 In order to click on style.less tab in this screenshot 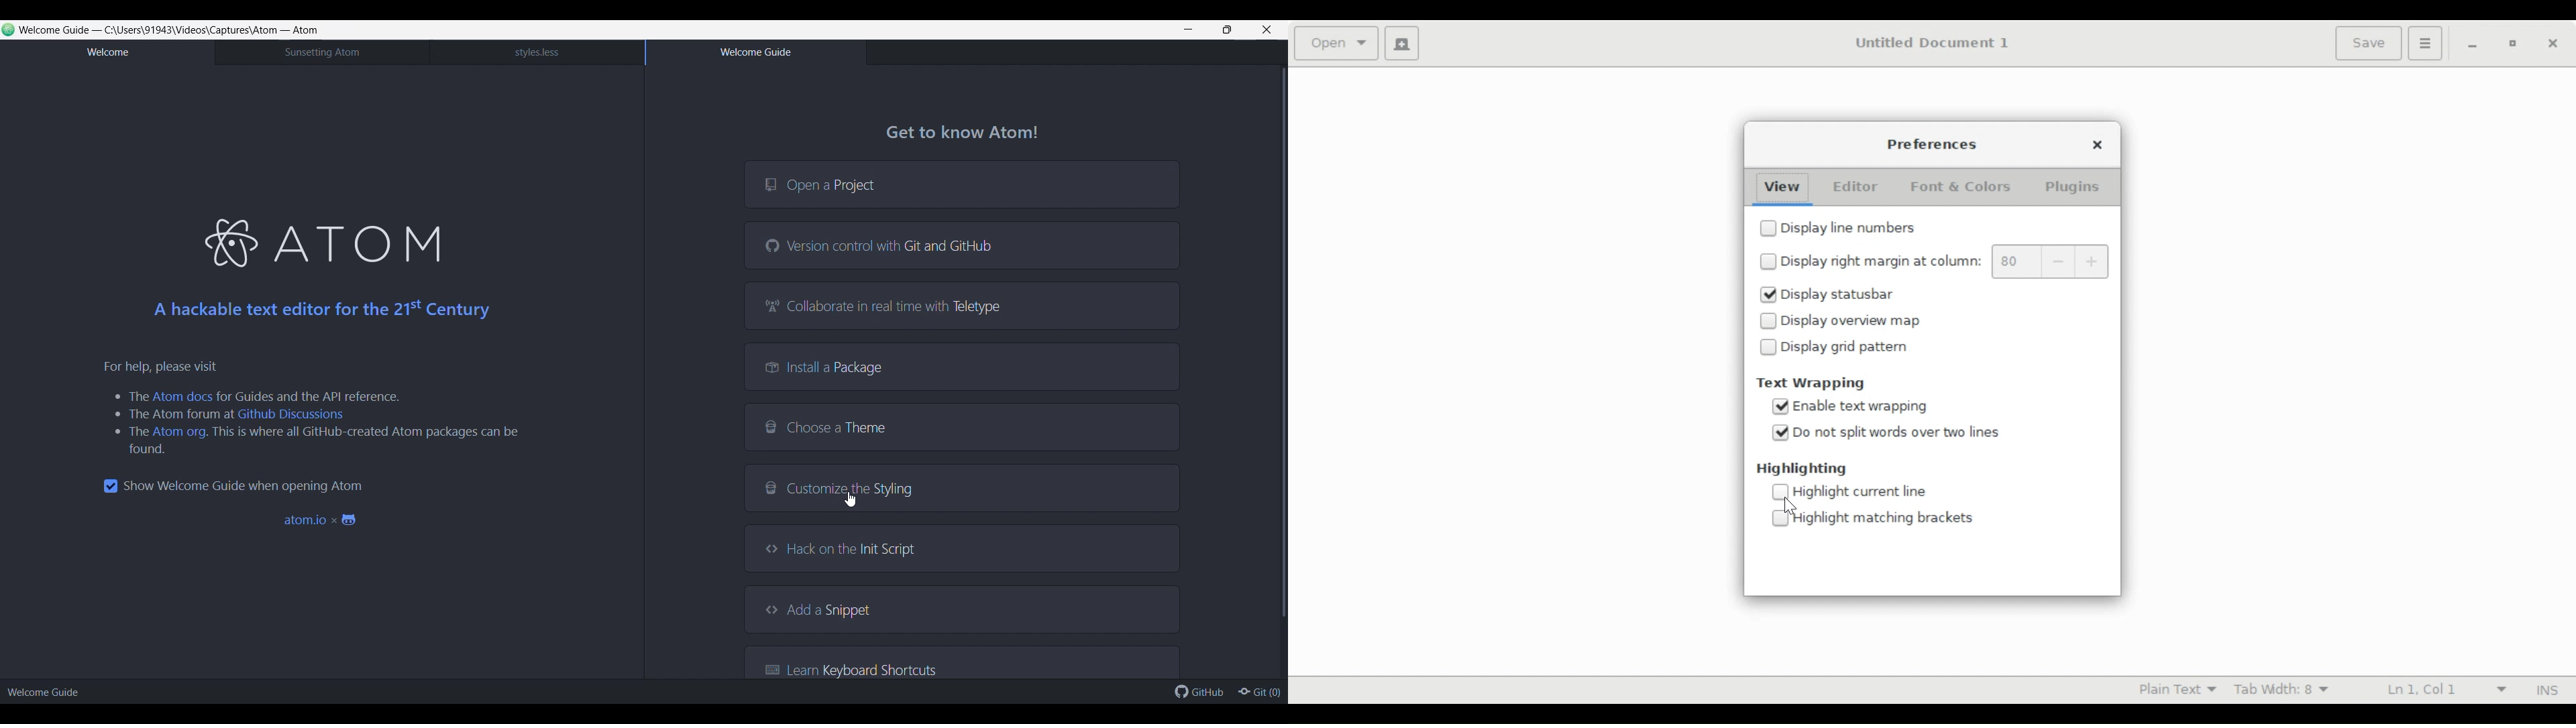, I will do `click(537, 52)`.